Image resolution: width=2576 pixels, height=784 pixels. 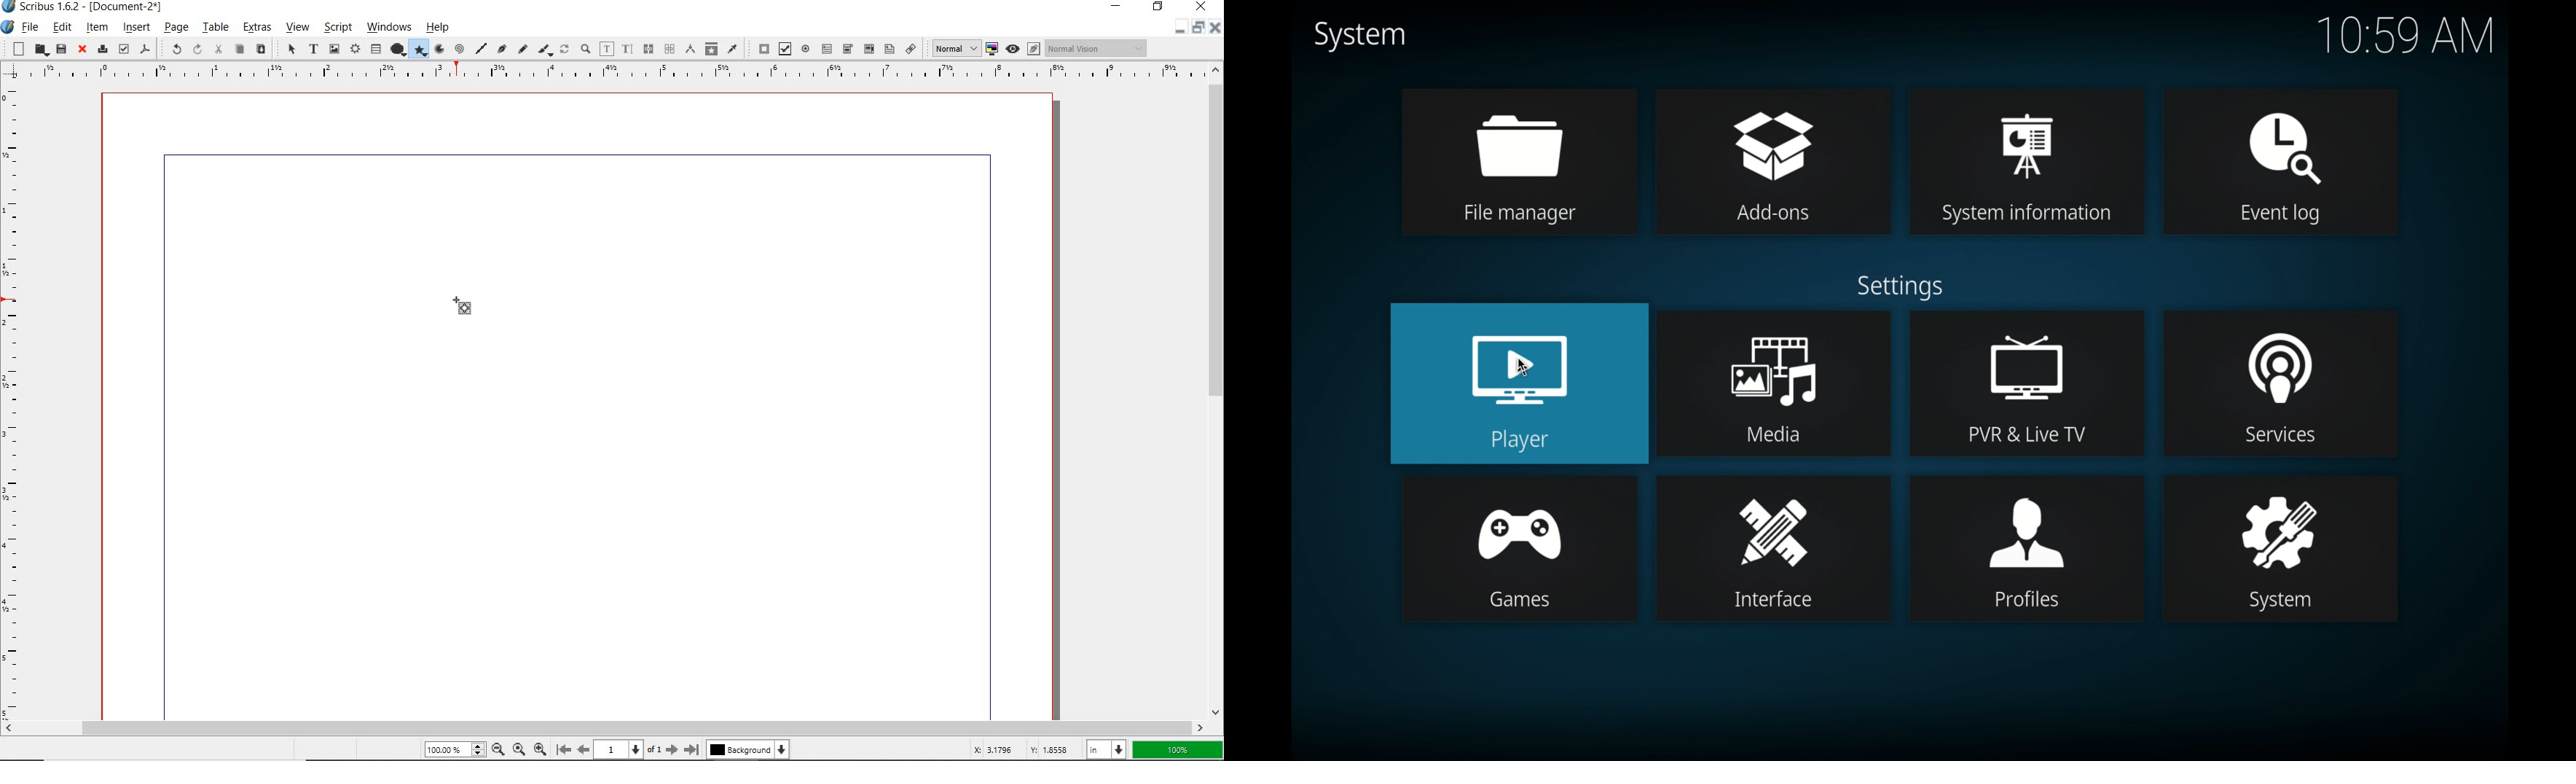 What do you see at coordinates (1197, 29) in the screenshot?
I see `Restore` at bounding box center [1197, 29].